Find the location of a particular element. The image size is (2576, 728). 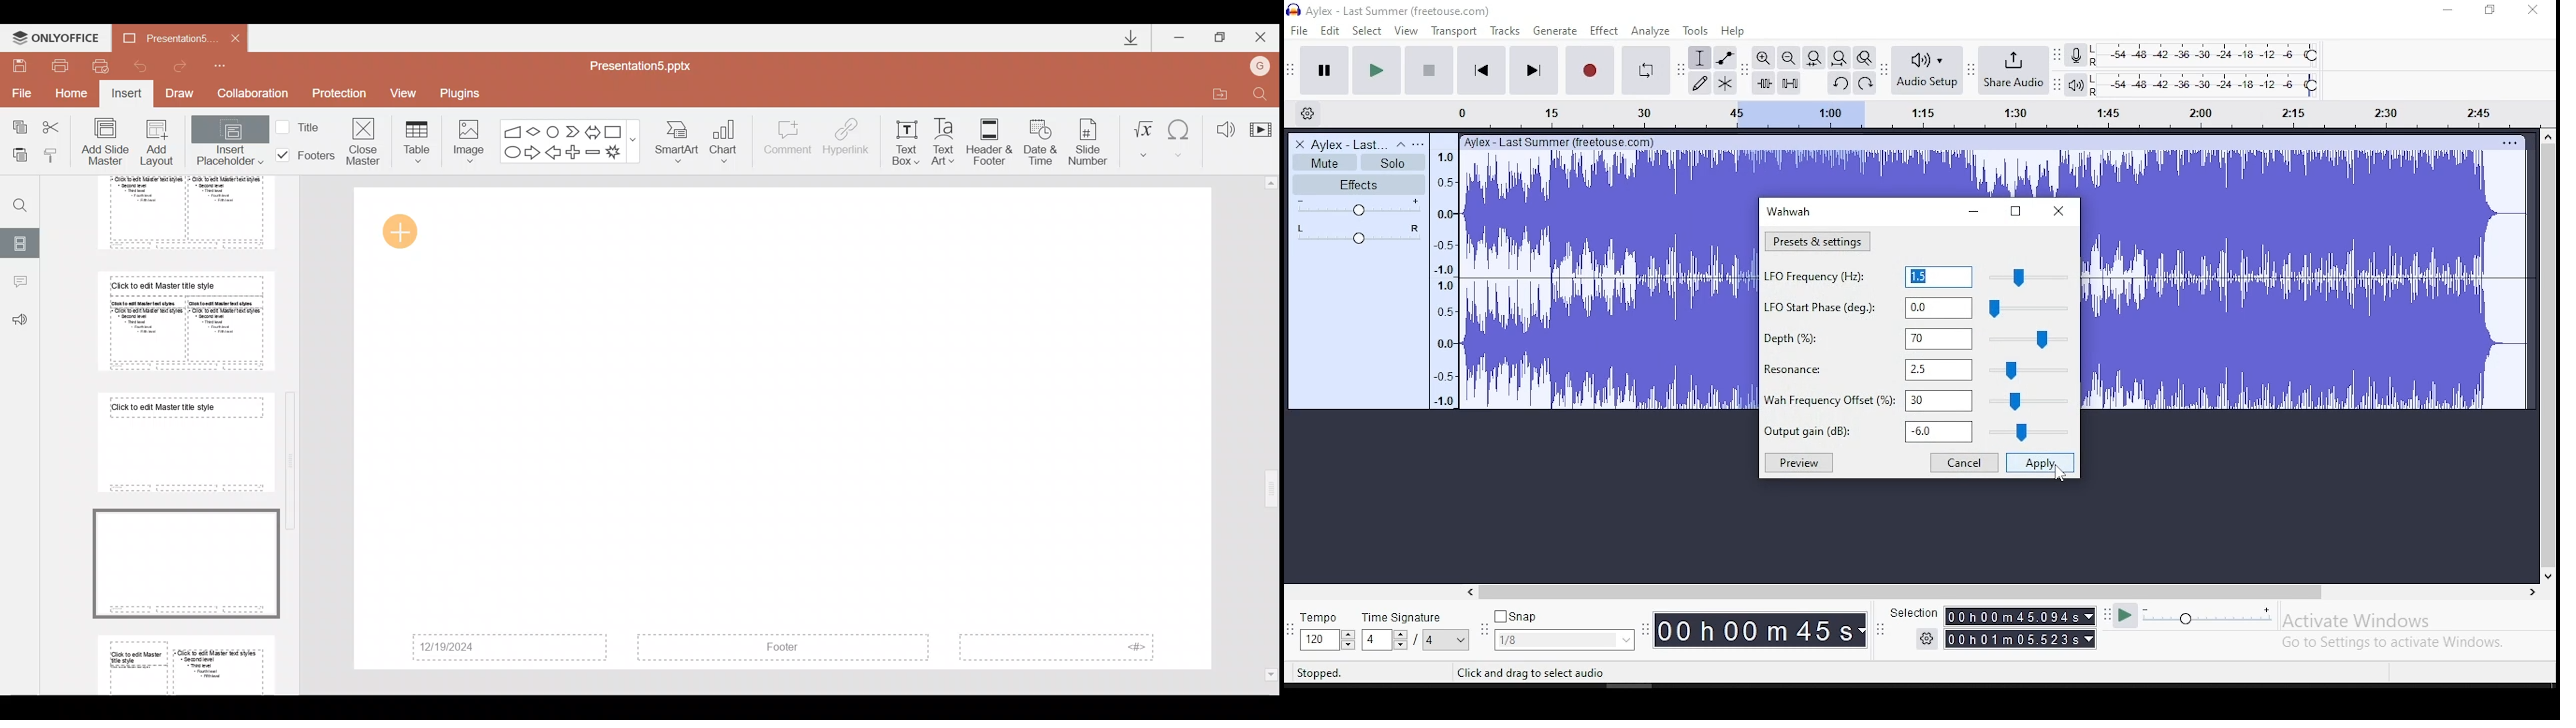

00h00m55989s is located at coordinates (2021, 640).